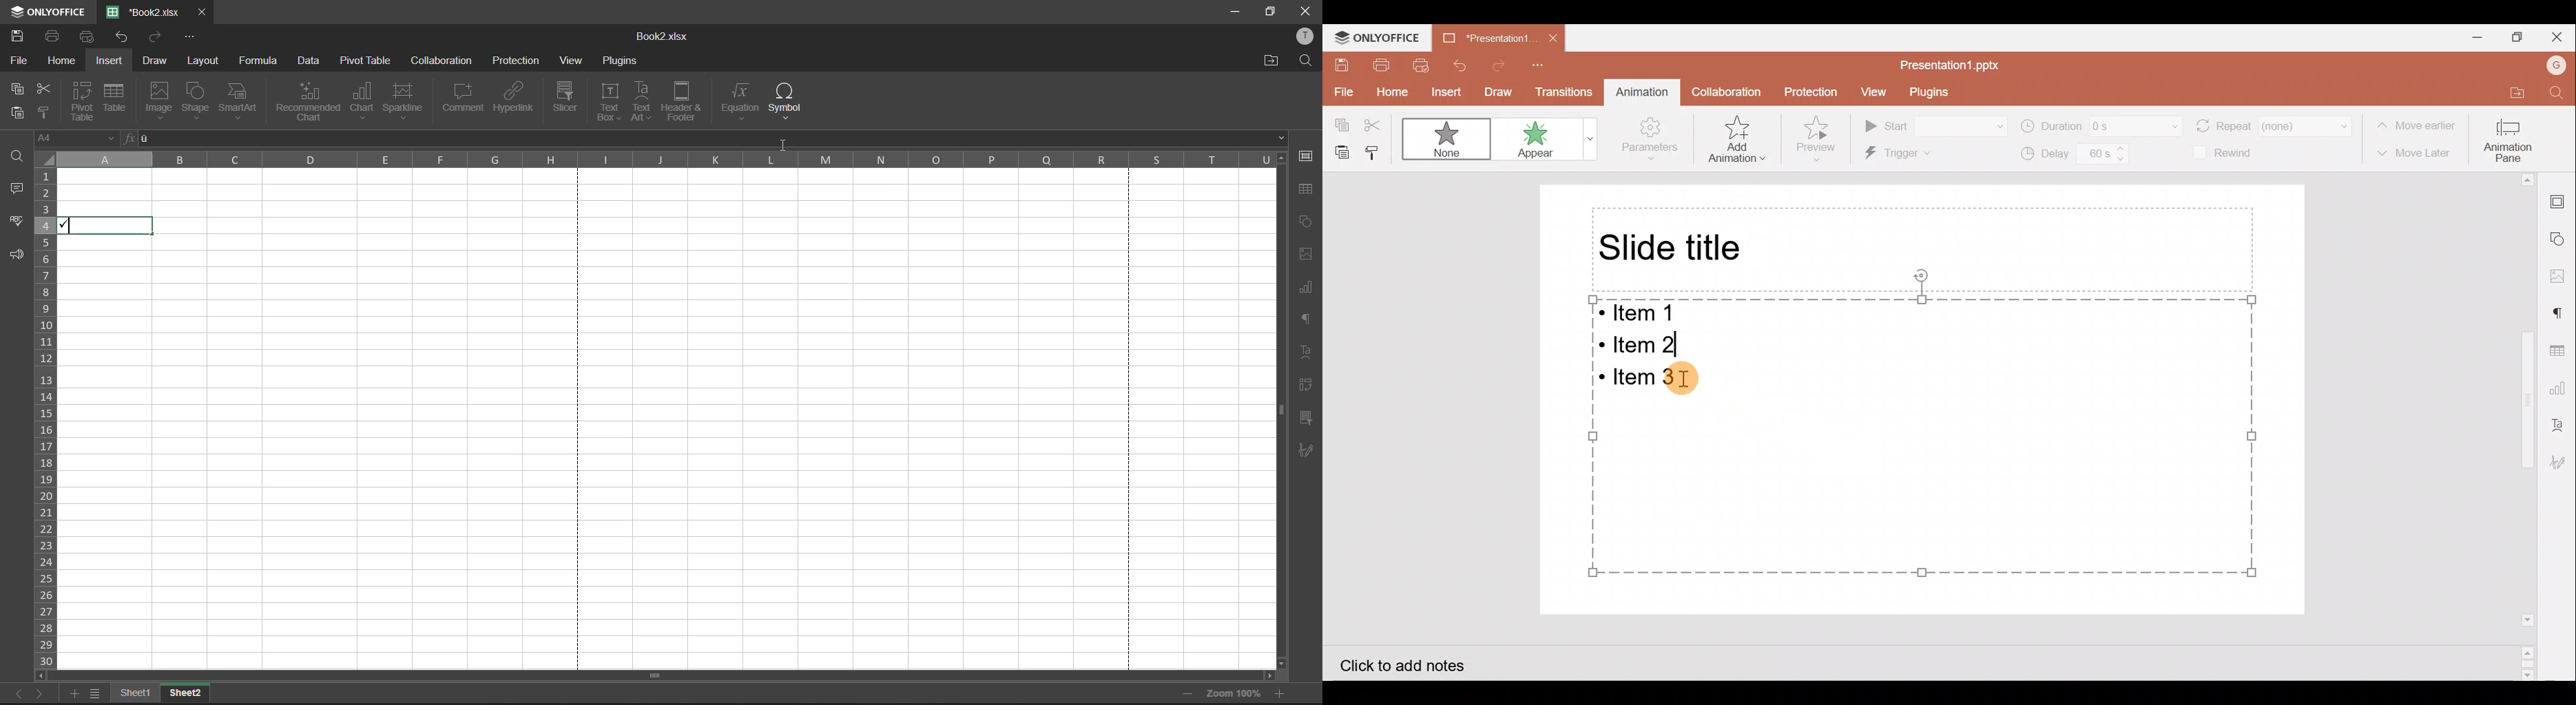 This screenshot has height=728, width=2576. What do you see at coordinates (201, 12) in the screenshot?
I see `close` at bounding box center [201, 12].